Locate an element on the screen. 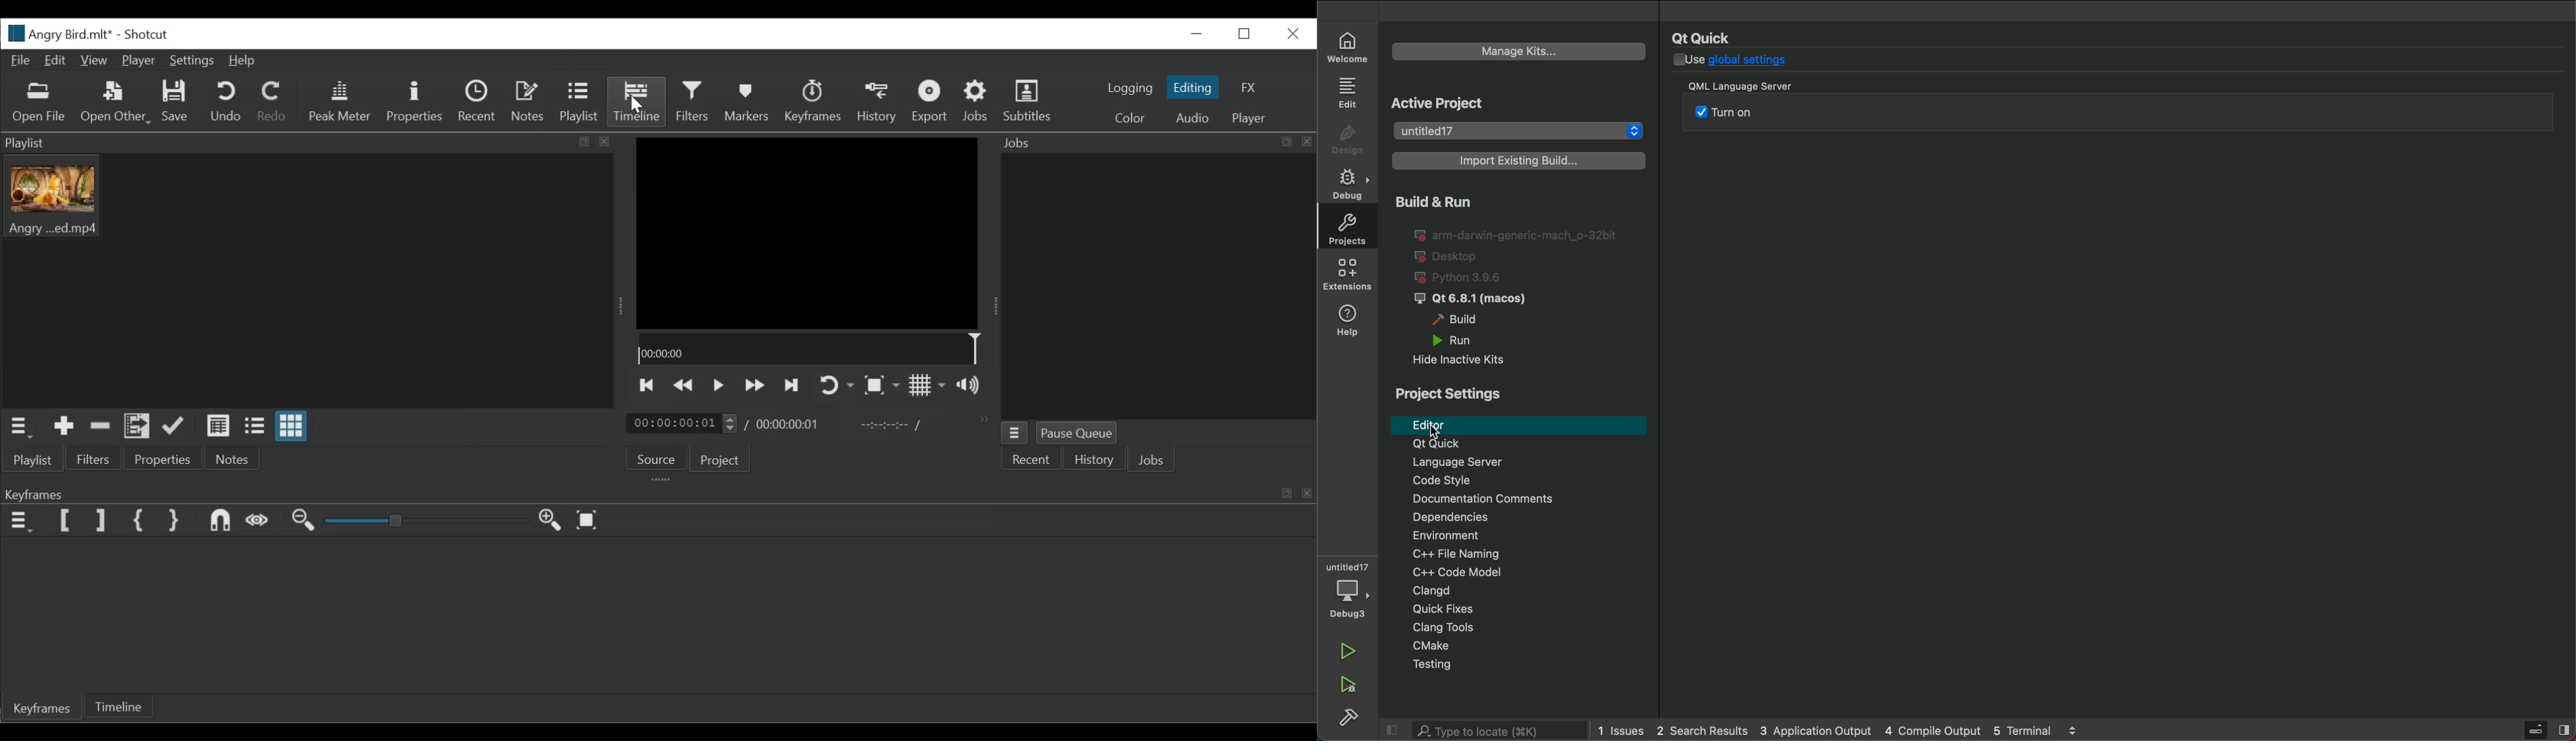 Image resolution: width=2576 pixels, height=756 pixels. Keyframe Panel is located at coordinates (664, 493).